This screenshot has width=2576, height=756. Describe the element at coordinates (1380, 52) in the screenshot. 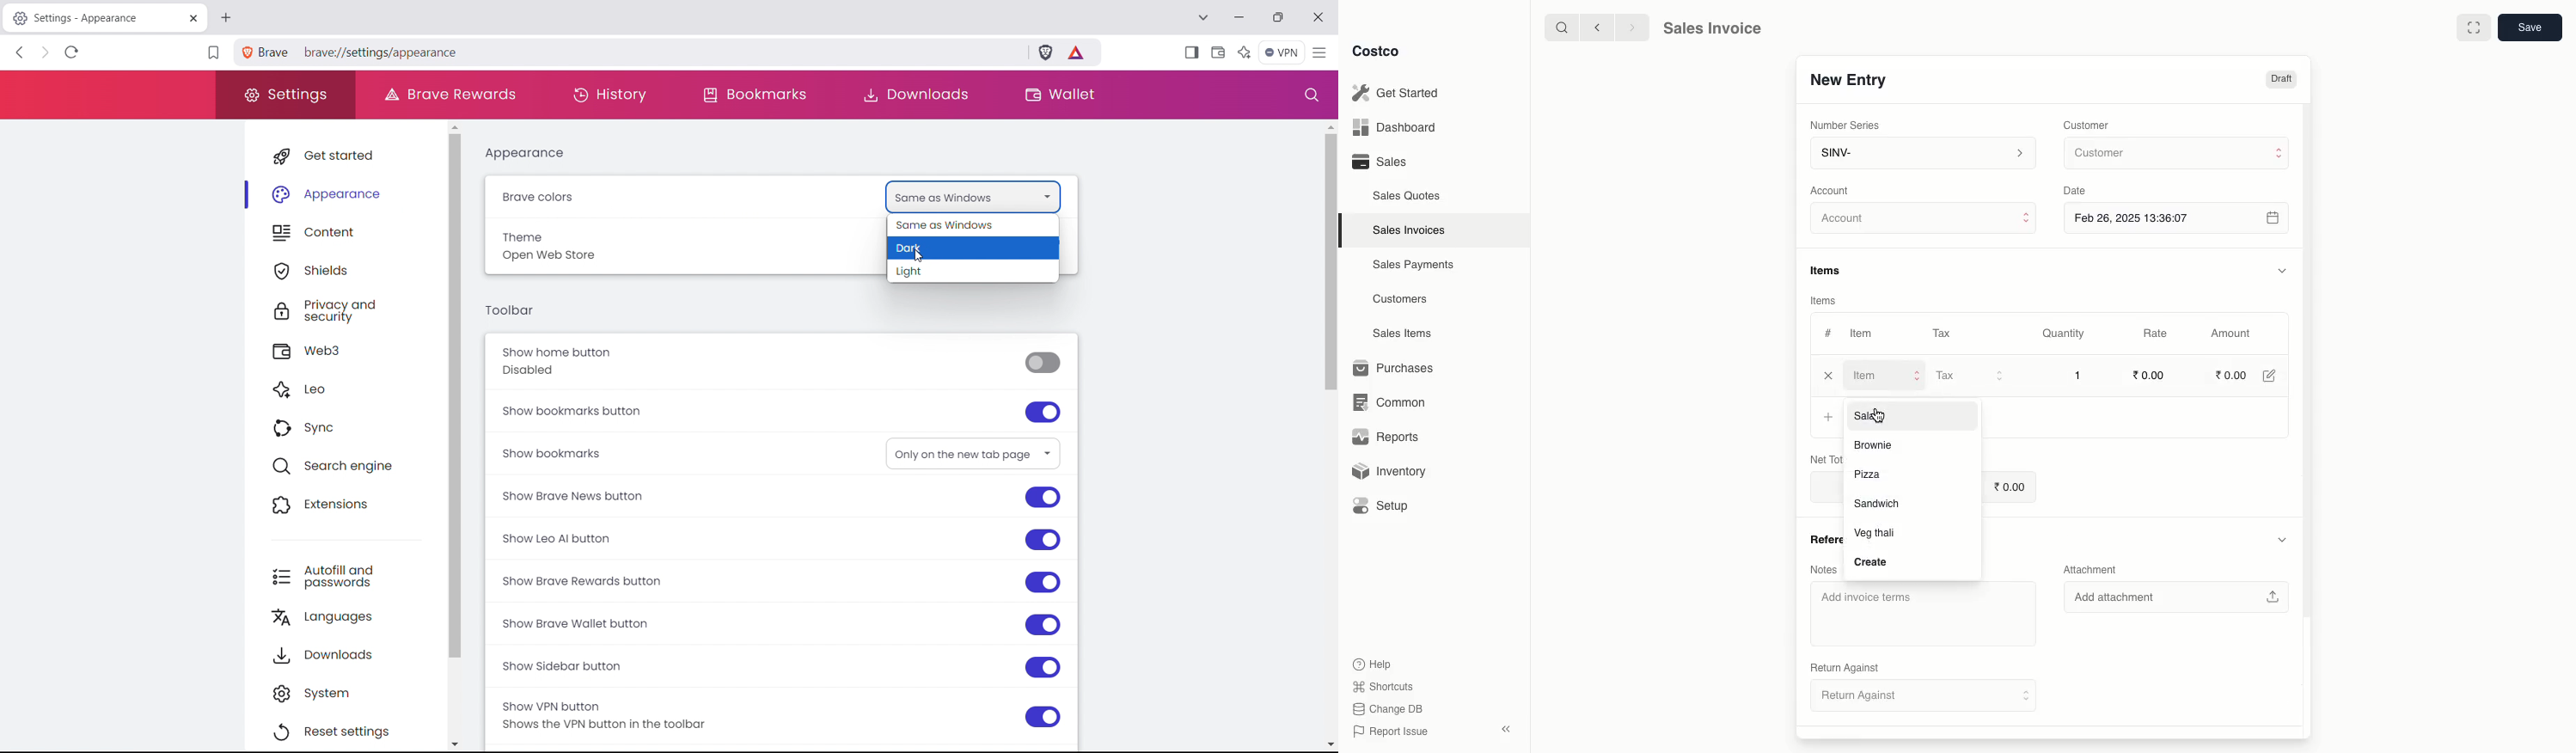

I see `Costco` at that location.